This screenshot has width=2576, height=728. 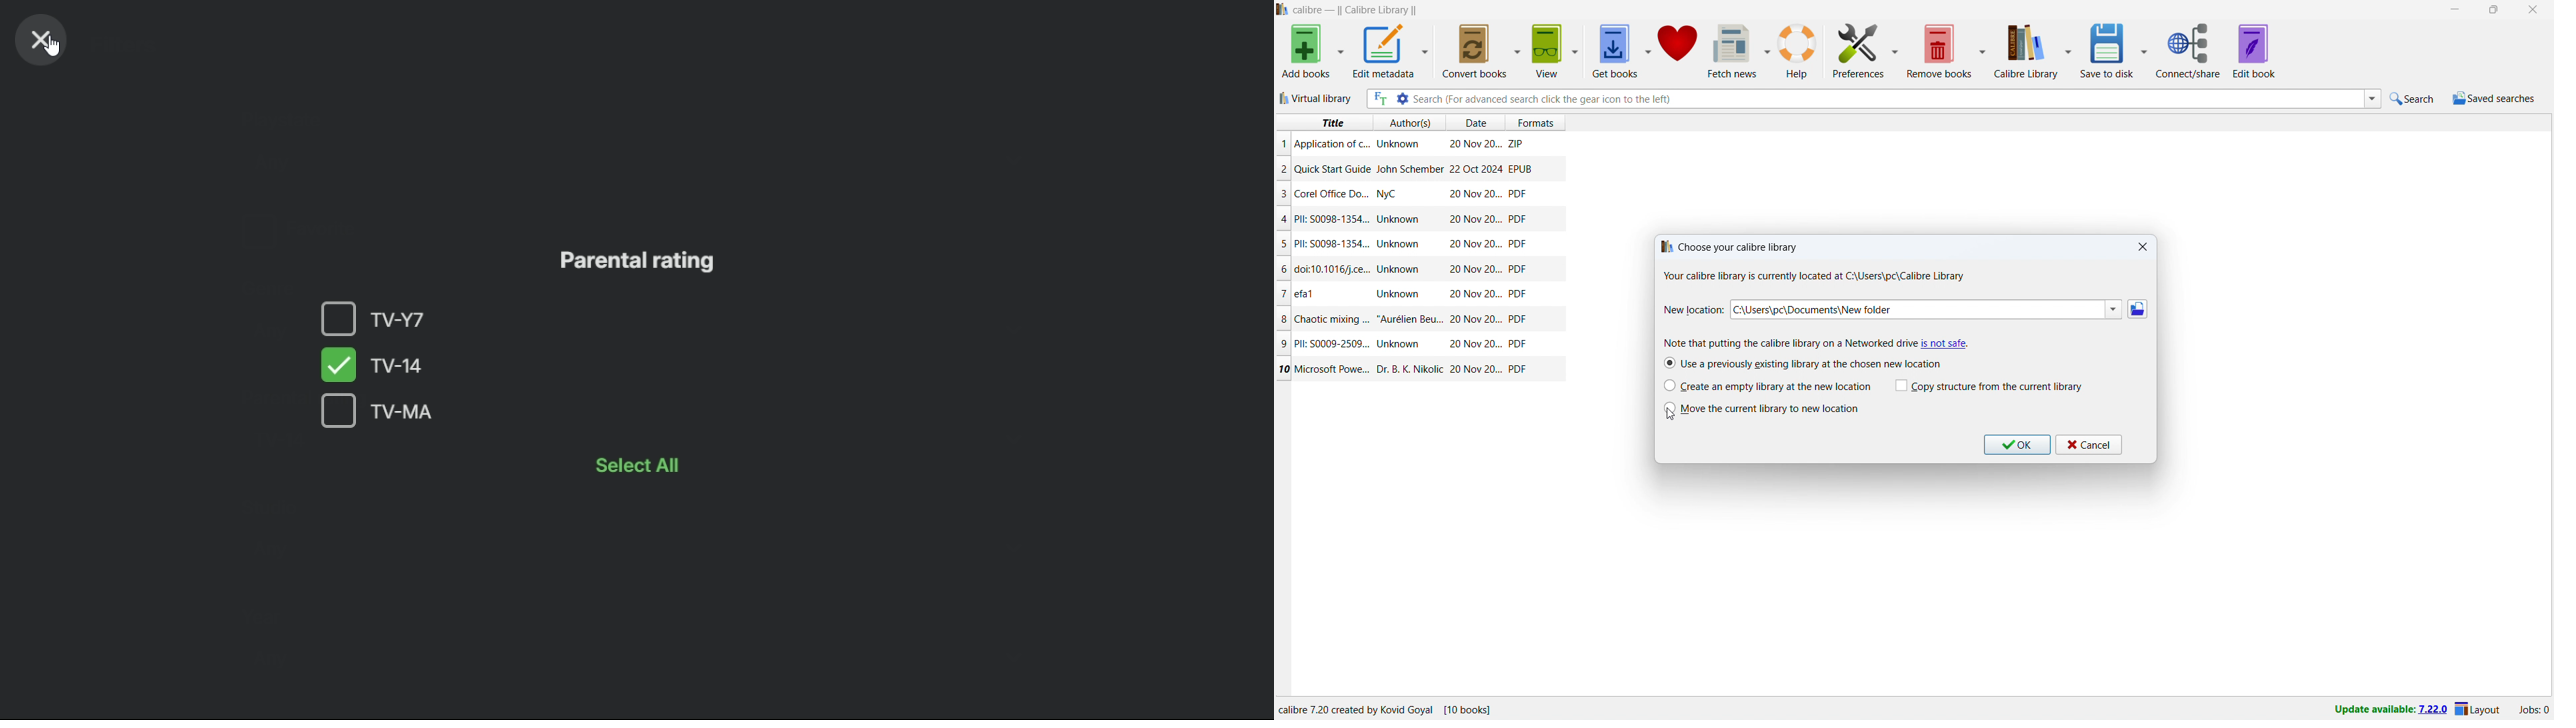 I want to click on Date, so click(x=1475, y=244).